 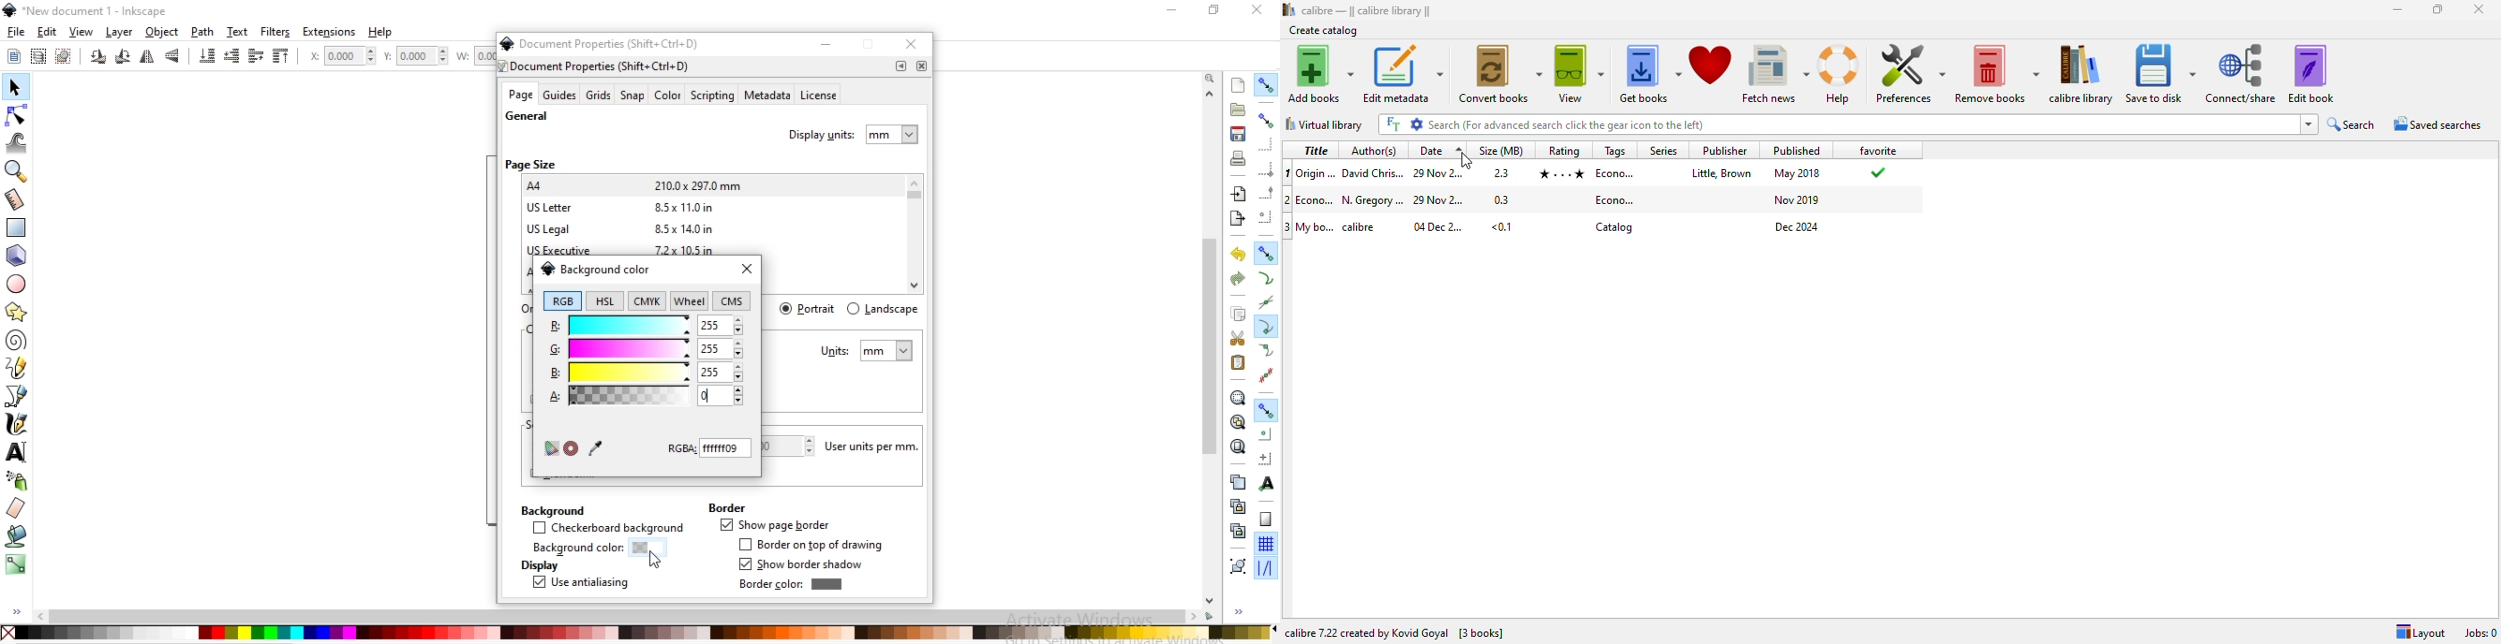 What do you see at coordinates (1666, 151) in the screenshot?
I see `series` at bounding box center [1666, 151].